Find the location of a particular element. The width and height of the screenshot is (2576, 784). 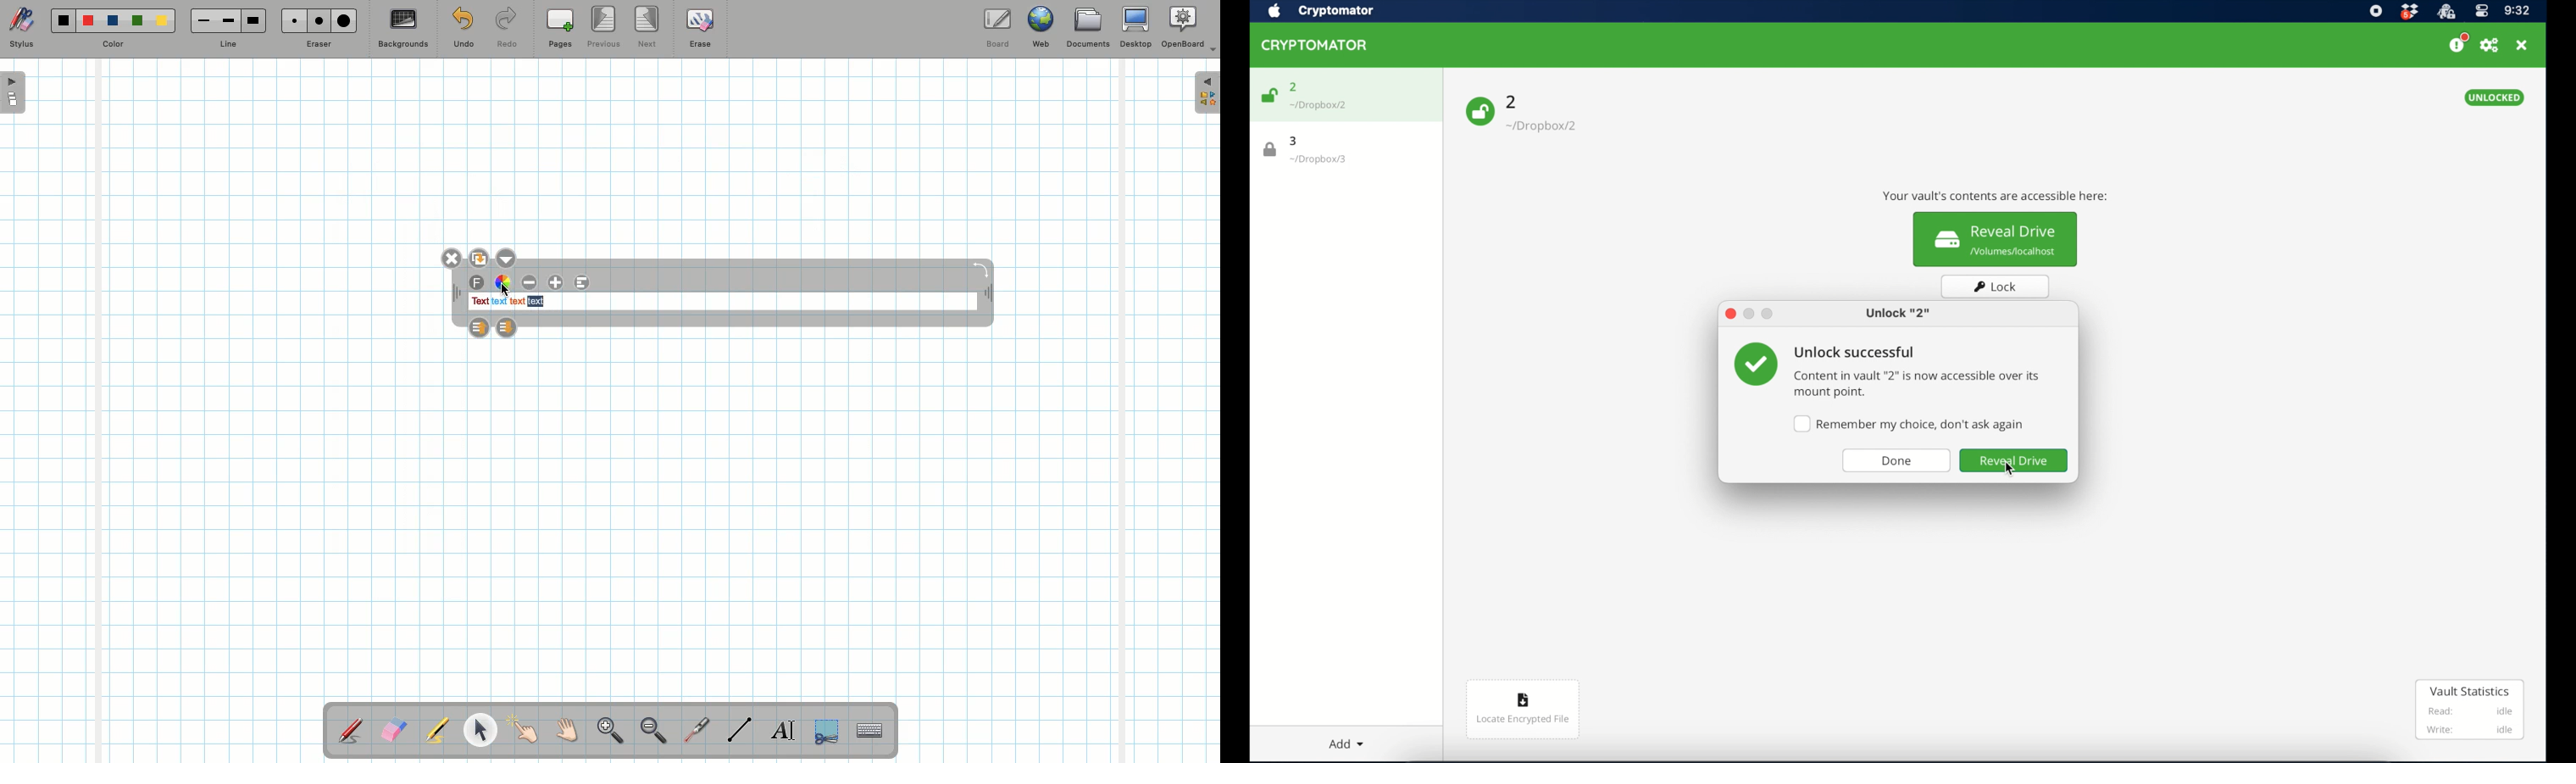

reveal drive is located at coordinates (2016, 461).